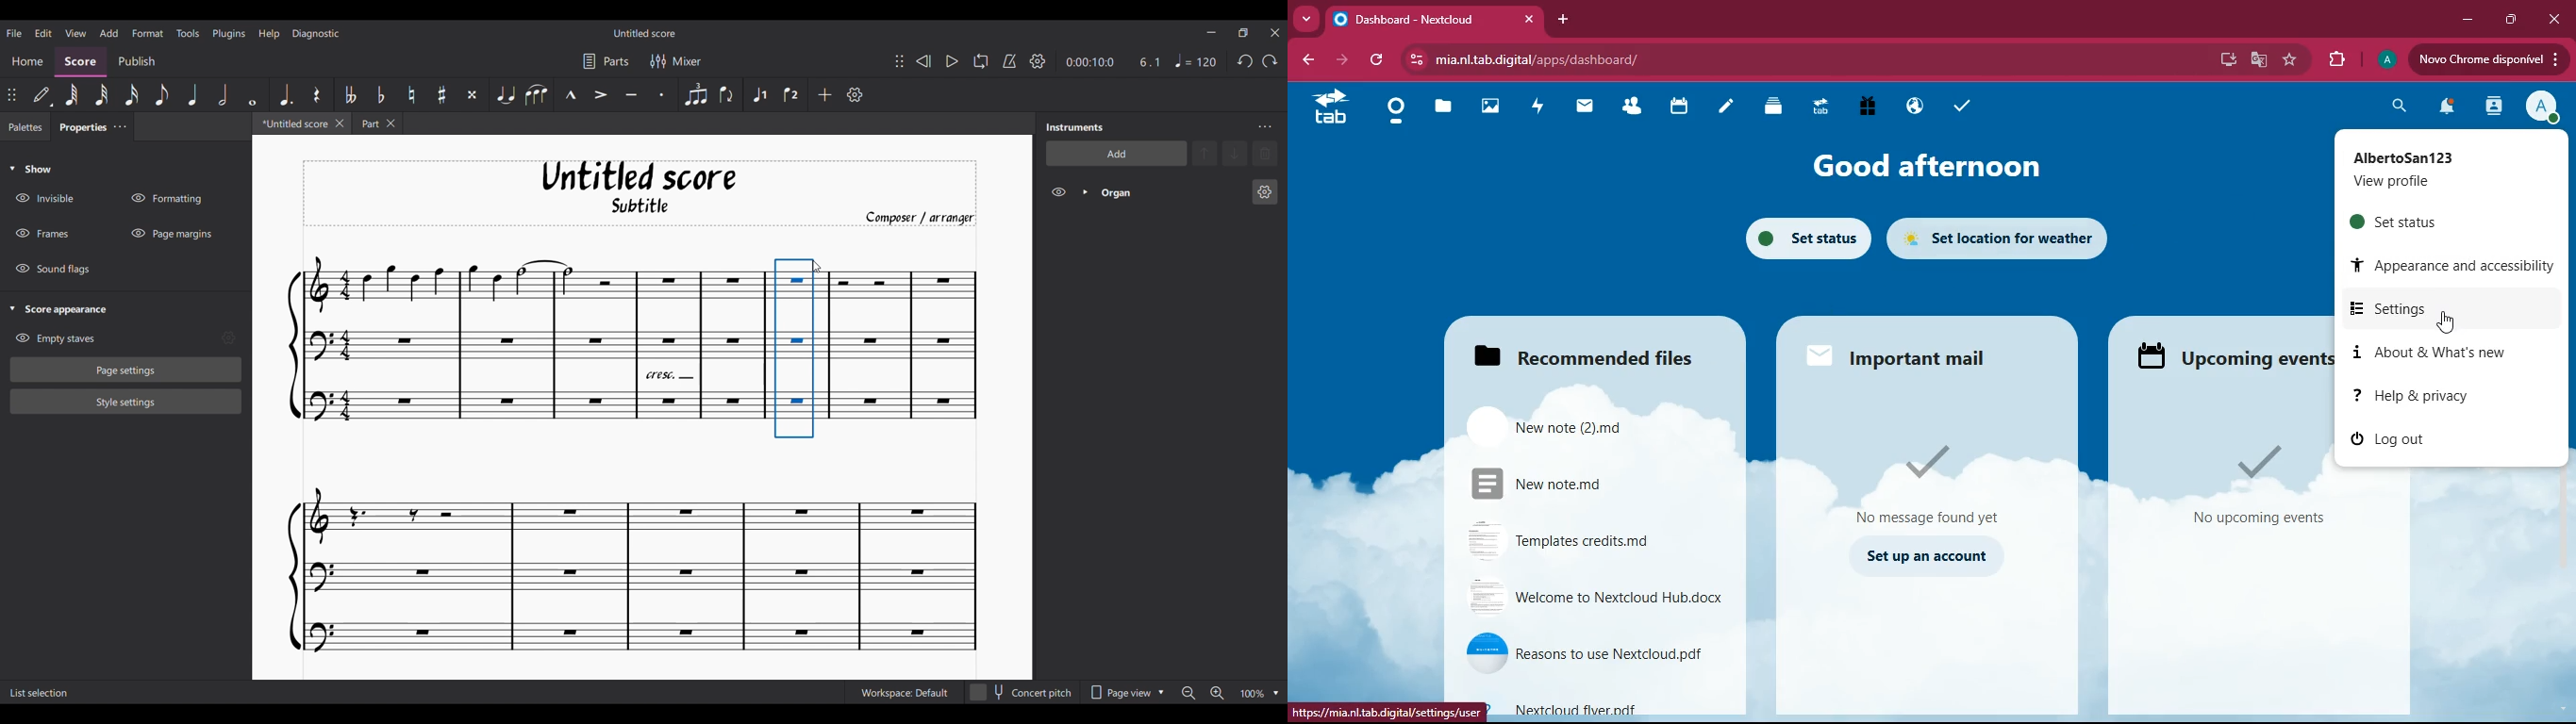 Image resolution: width=2576 pixels, height=728 pixels. I want to click on Rest, so click(317, 95).